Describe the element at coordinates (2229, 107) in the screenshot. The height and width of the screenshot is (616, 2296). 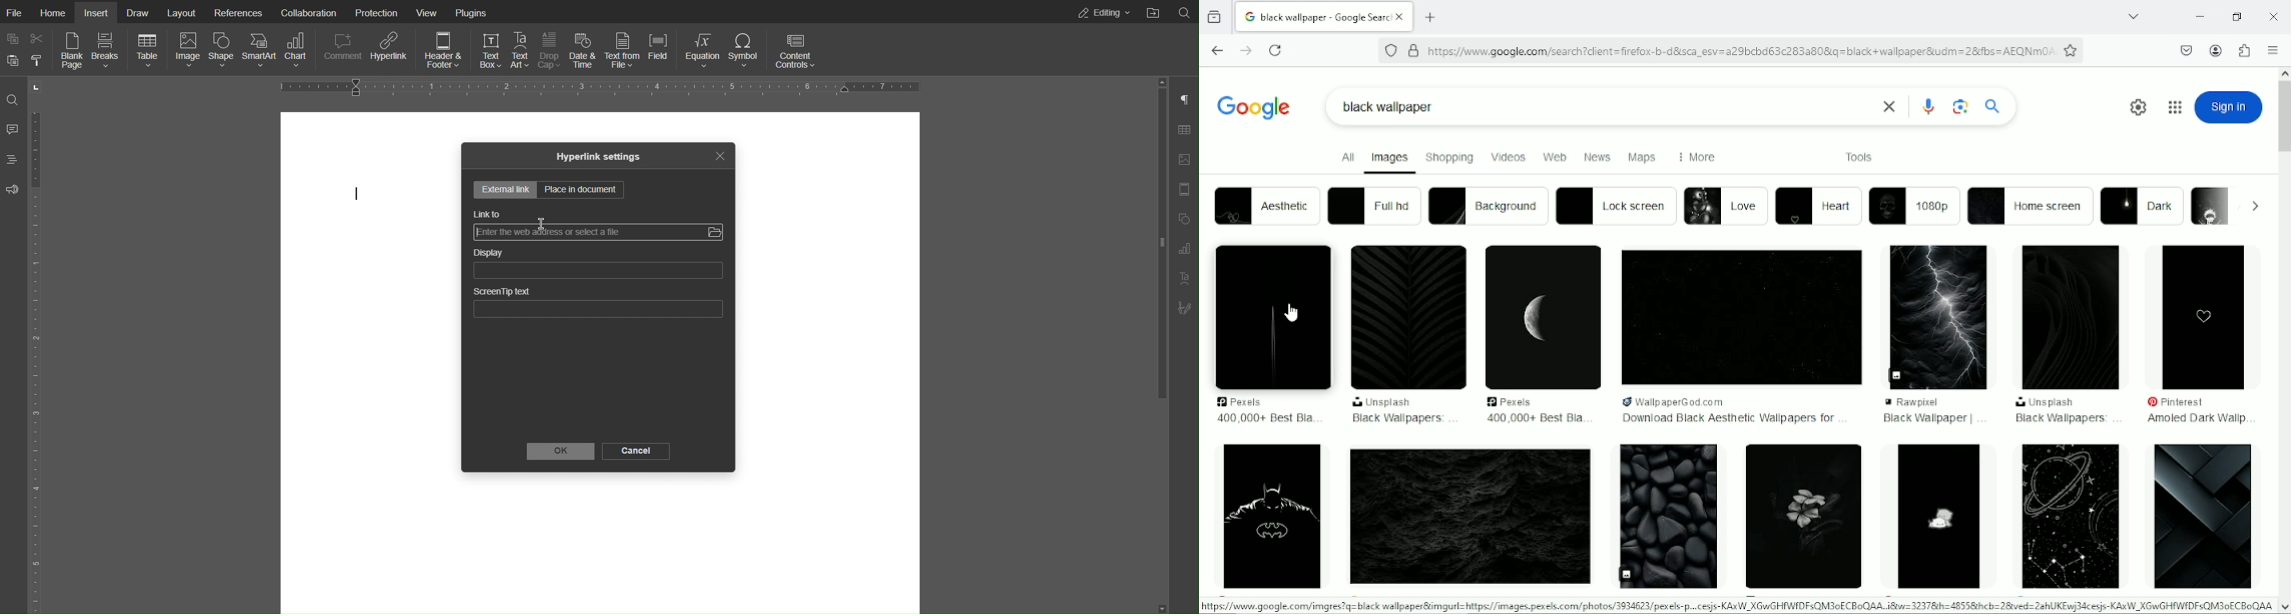
I see `sign in` at that location.